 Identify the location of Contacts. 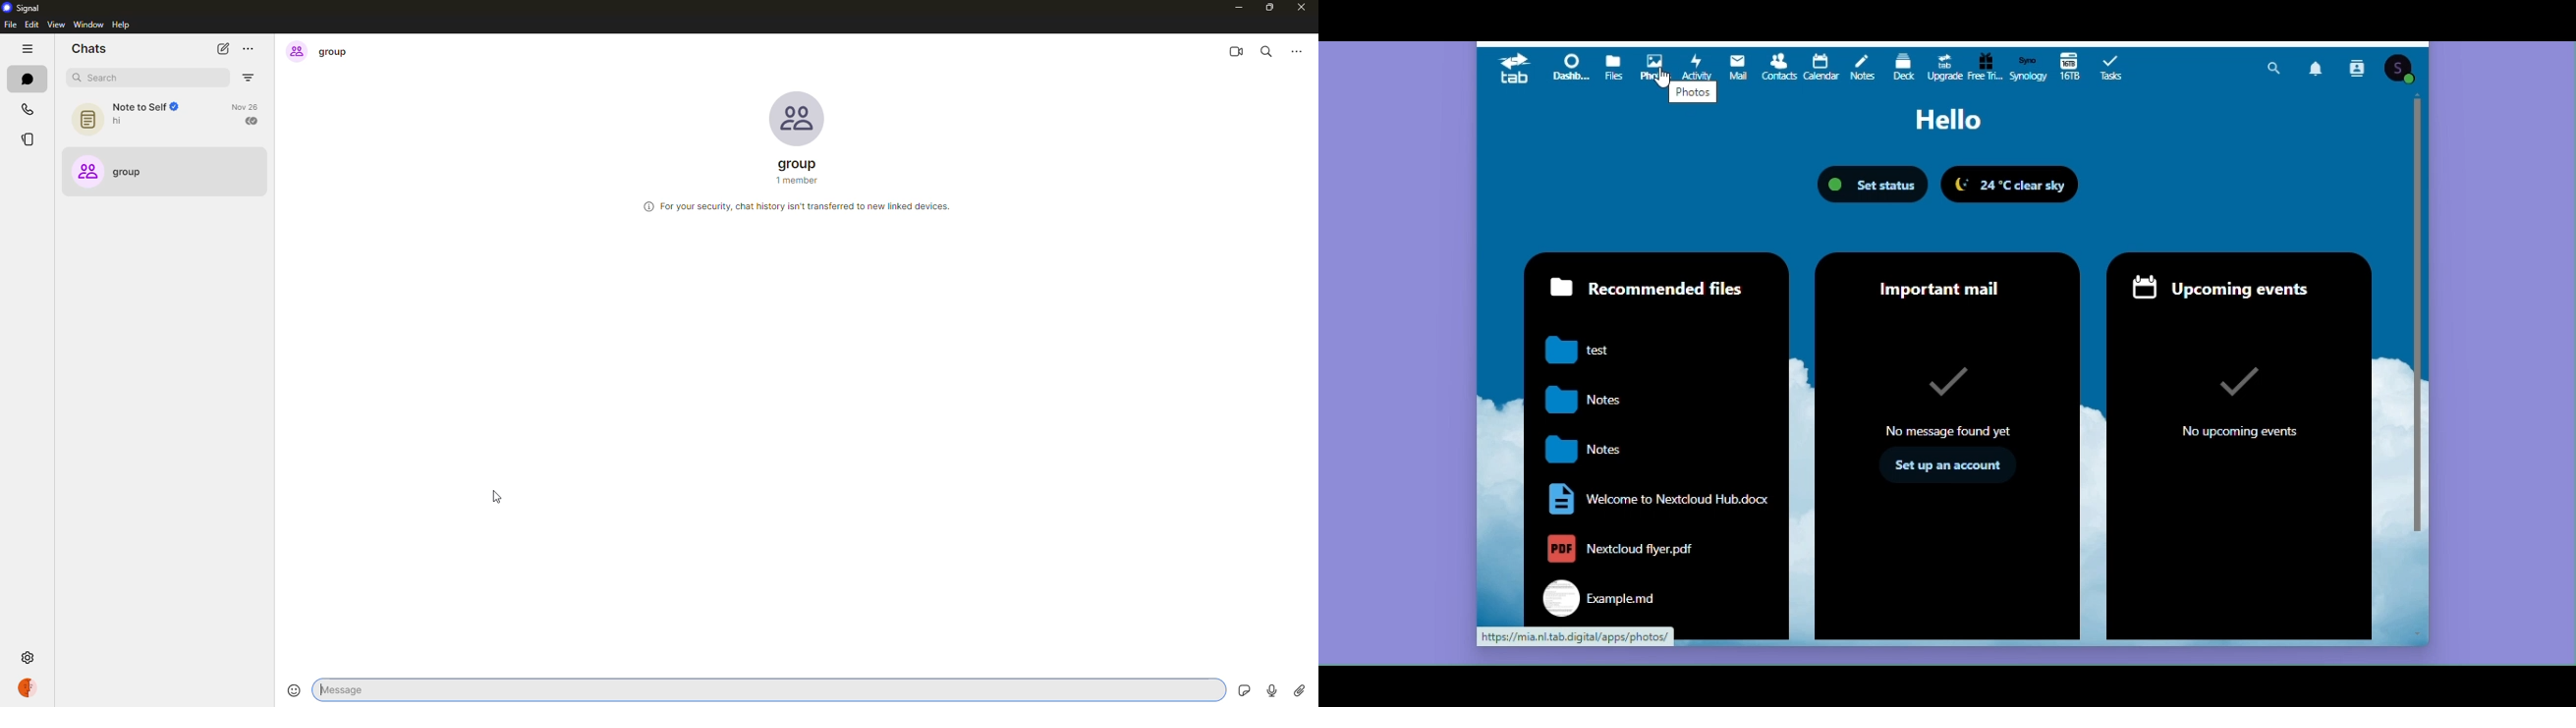
(1779, 67).